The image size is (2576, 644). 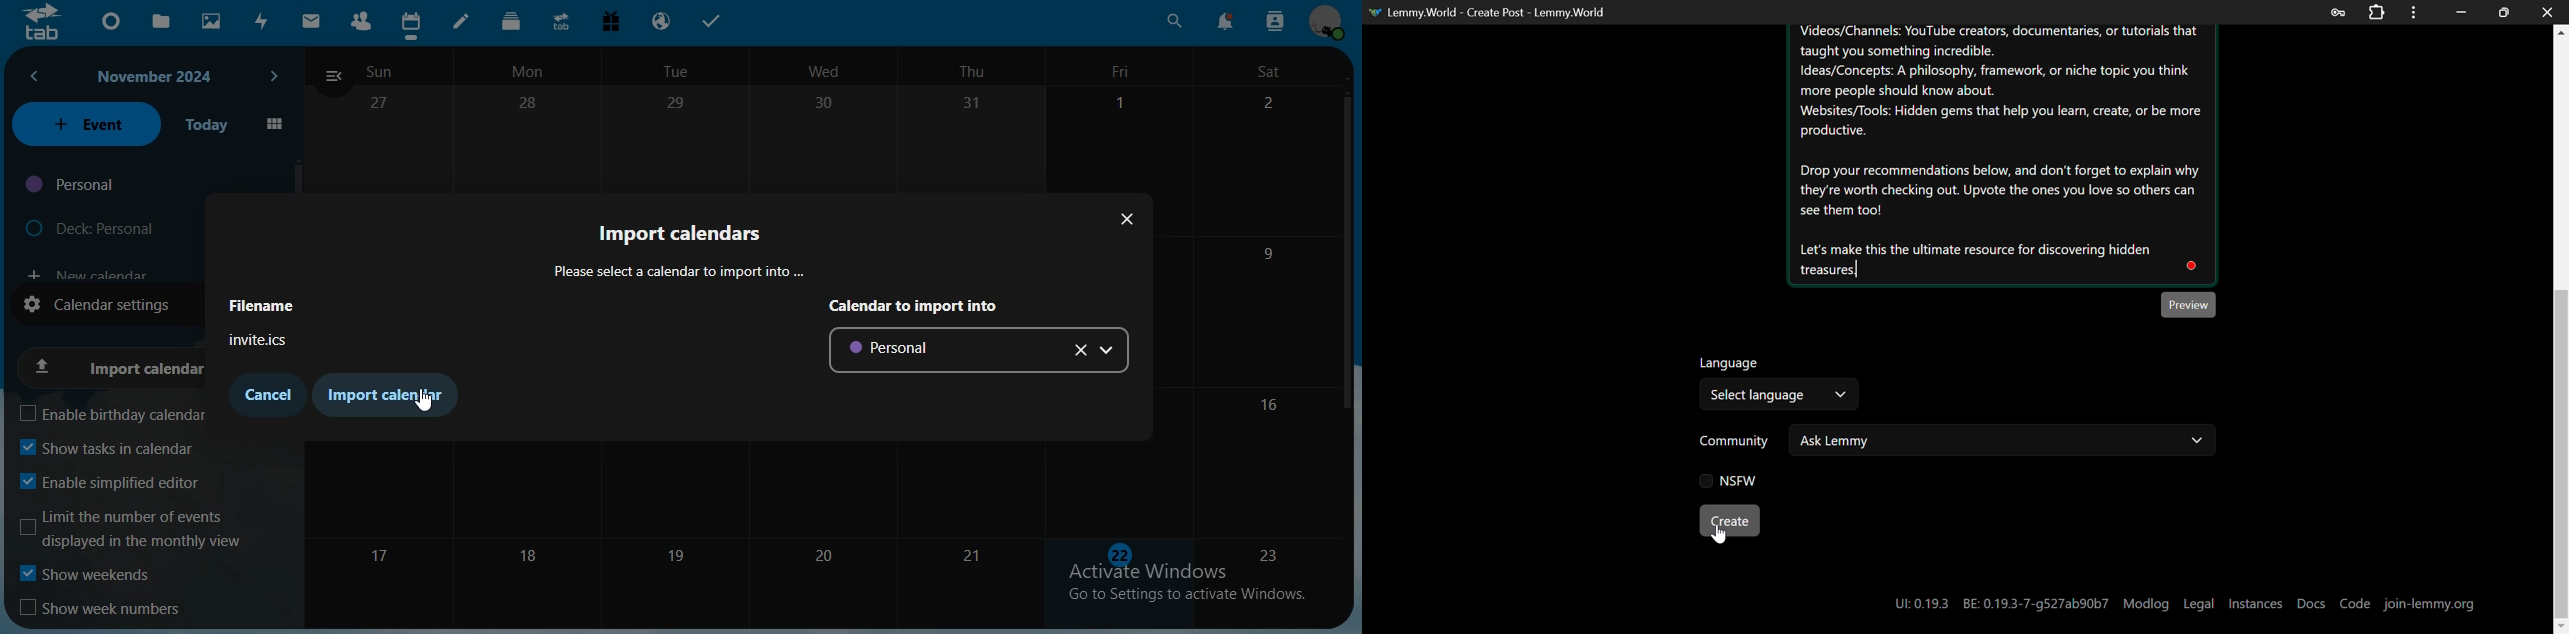 I want to click on Create, so click(x=1731, y=520).